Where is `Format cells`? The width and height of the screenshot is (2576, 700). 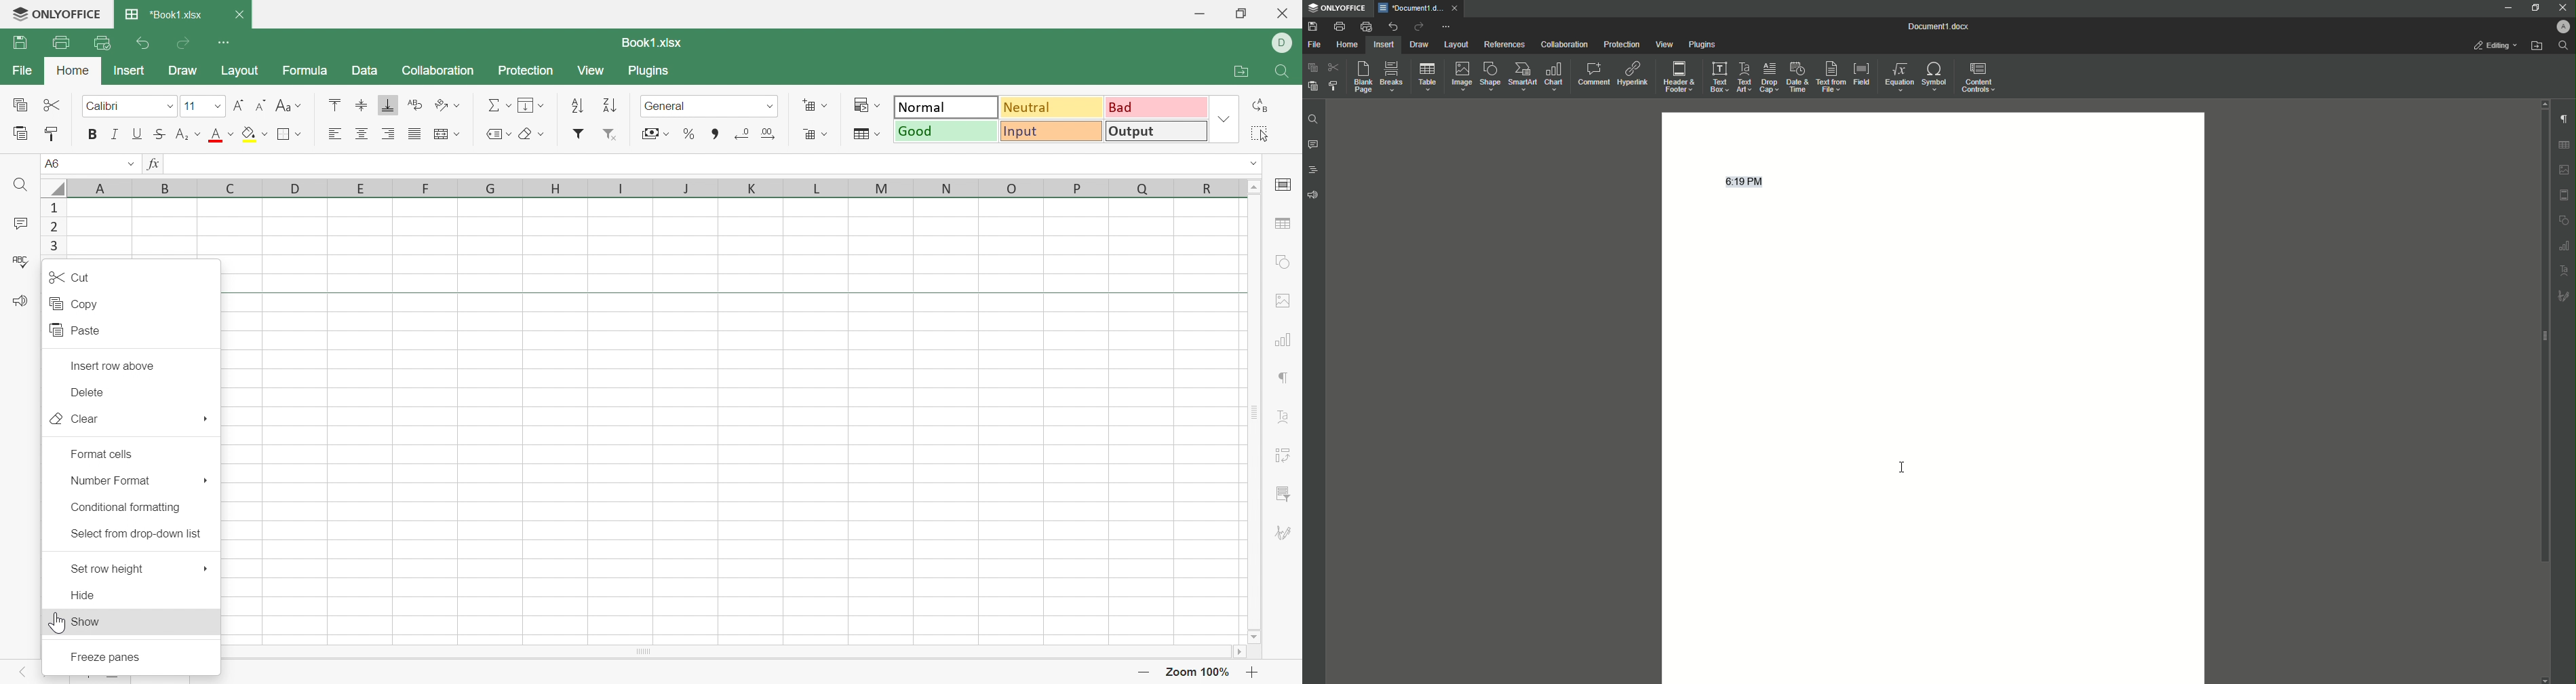
Format cells is located at coordinates (102, 455).